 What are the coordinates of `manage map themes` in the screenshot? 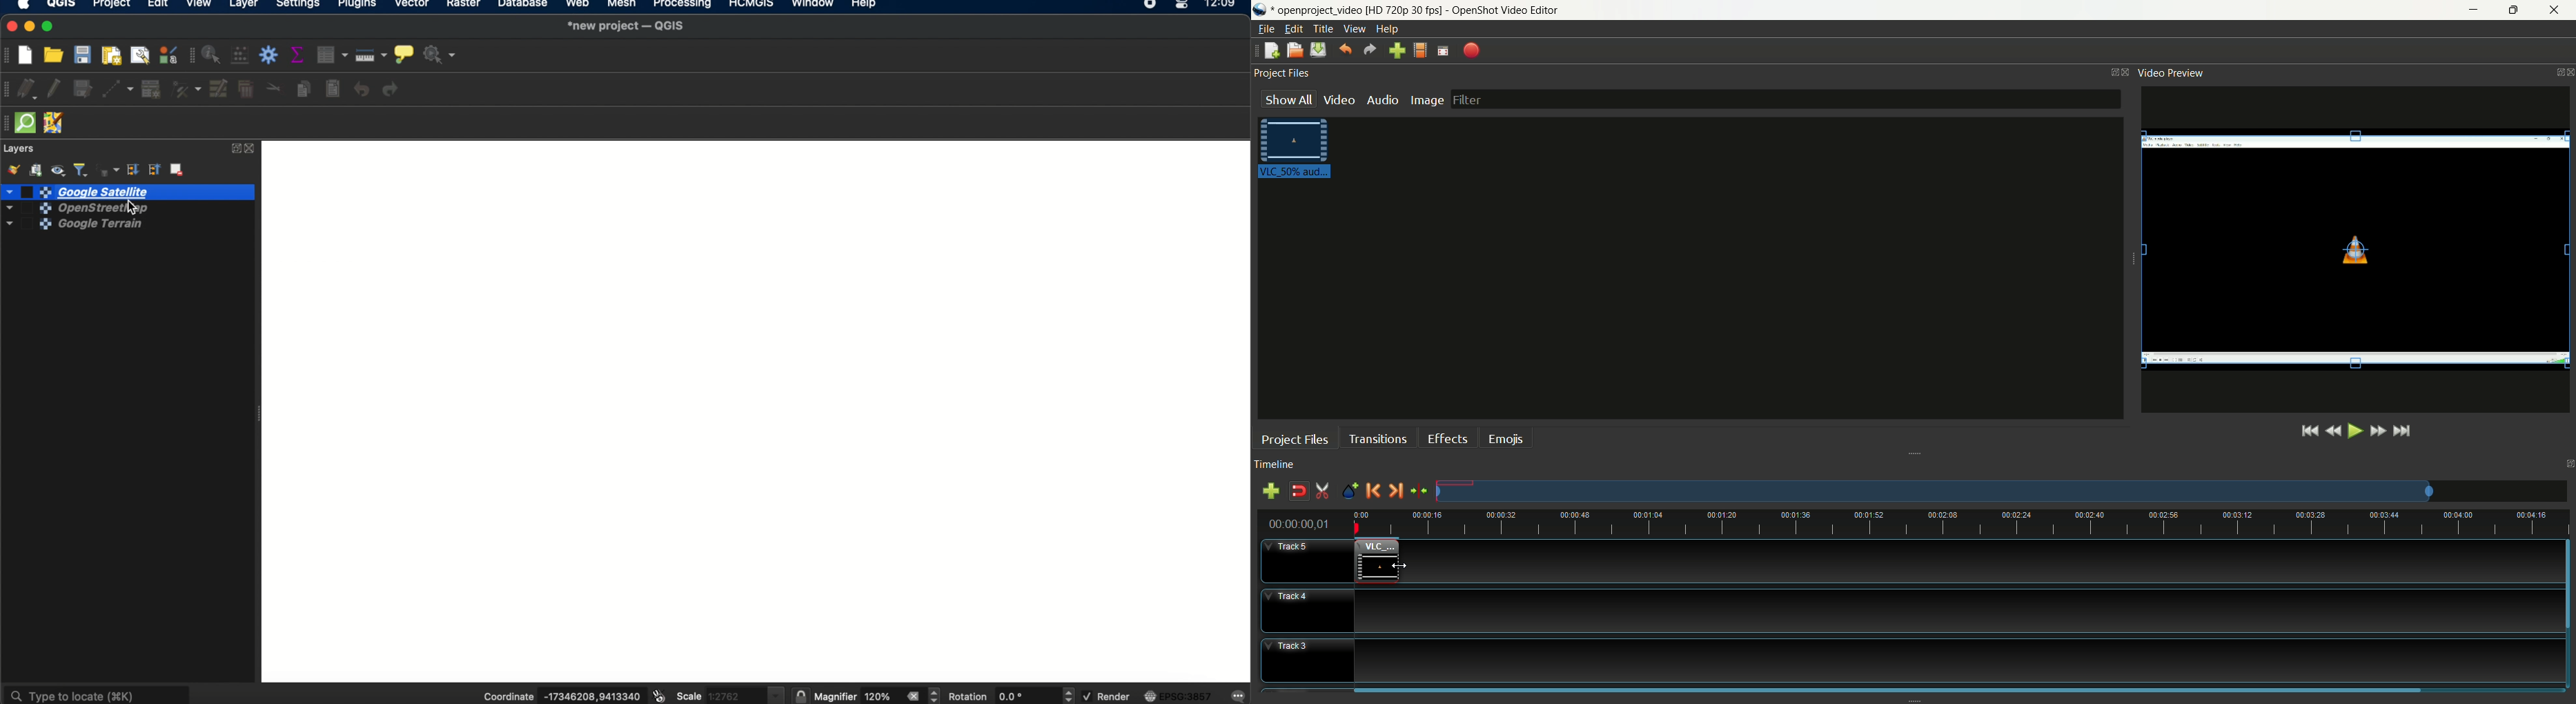 It's located at (60, 169).